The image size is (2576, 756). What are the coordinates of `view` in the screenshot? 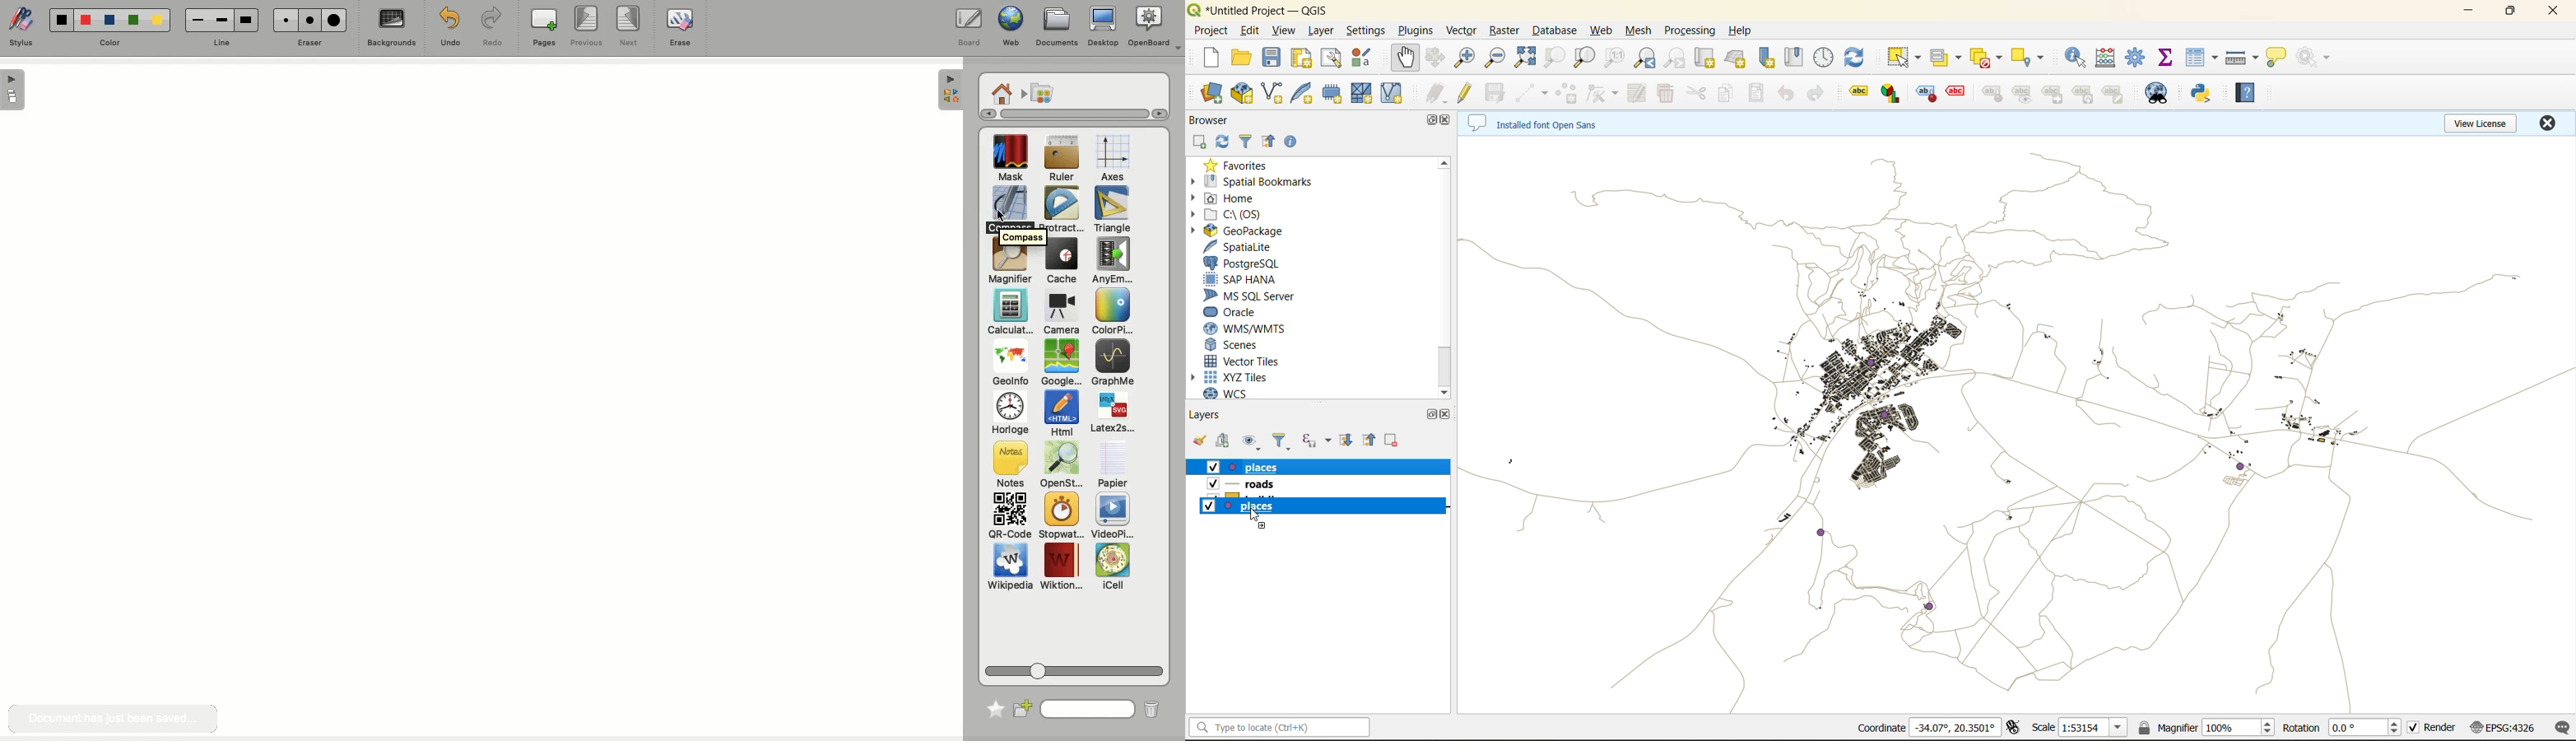 It's located at (1286, 32).